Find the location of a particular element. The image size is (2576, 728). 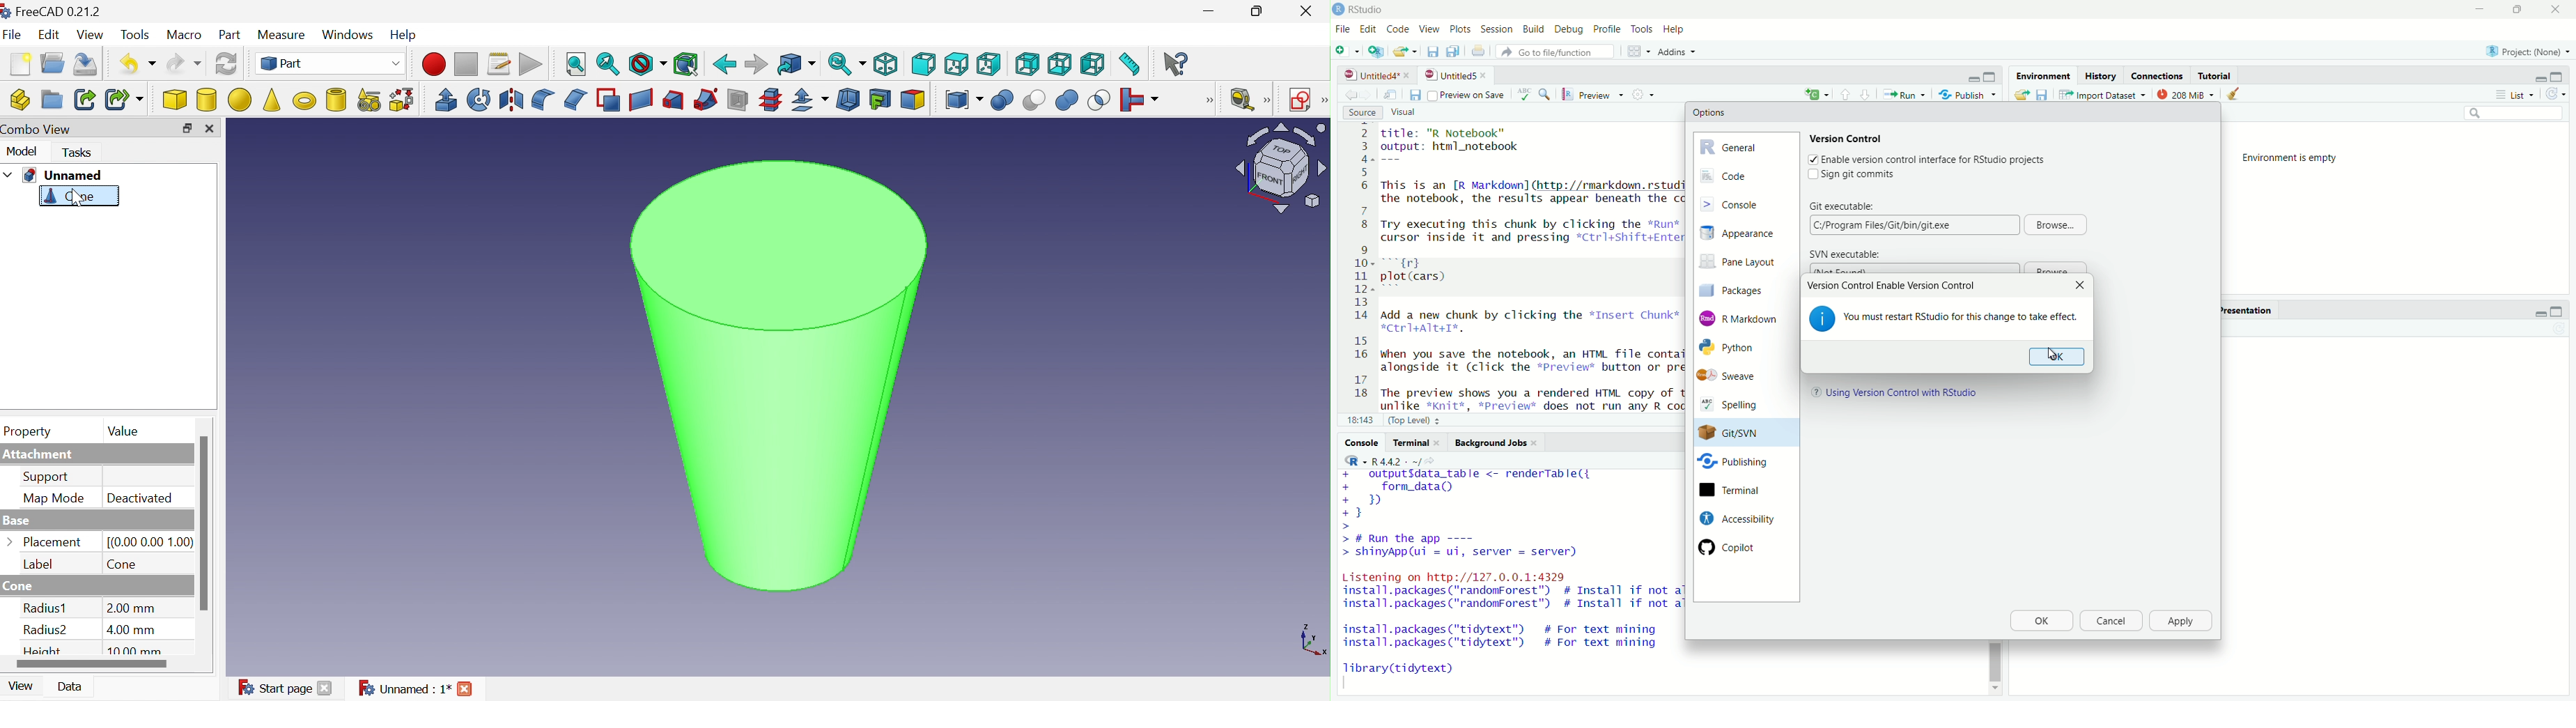

Fit all is located at coordinates (576, 65).